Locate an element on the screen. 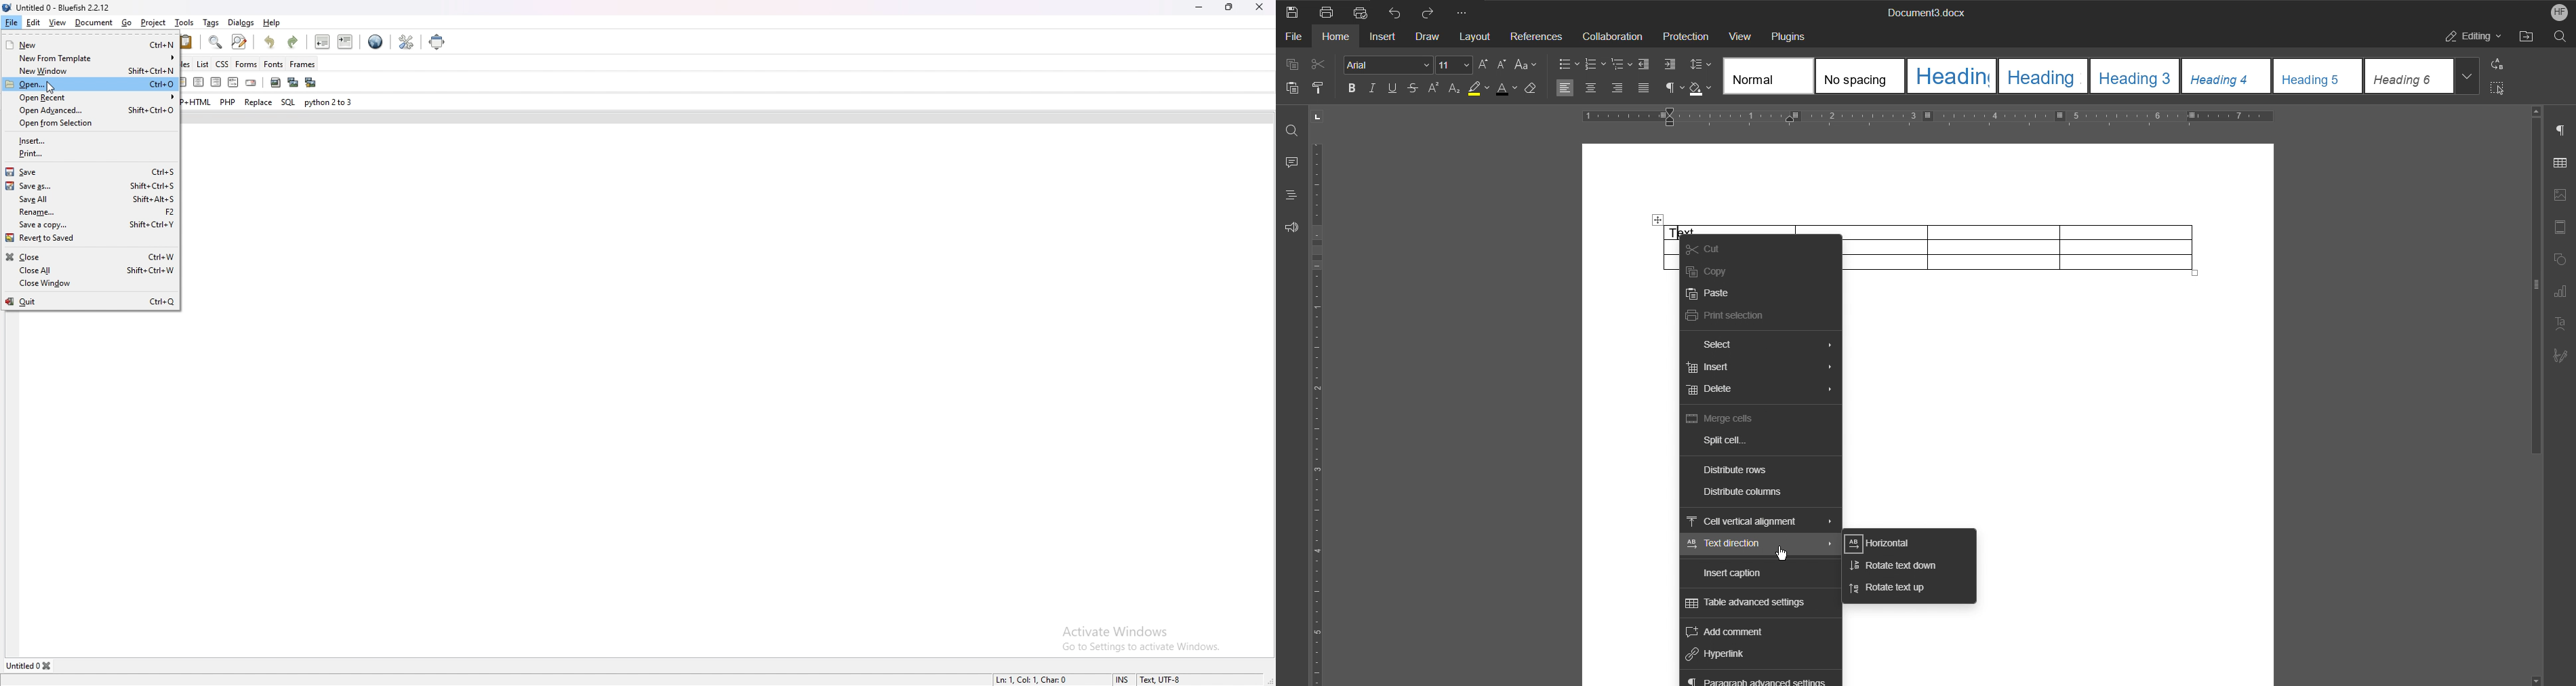  Layout is located at coordinates (1476, 36).